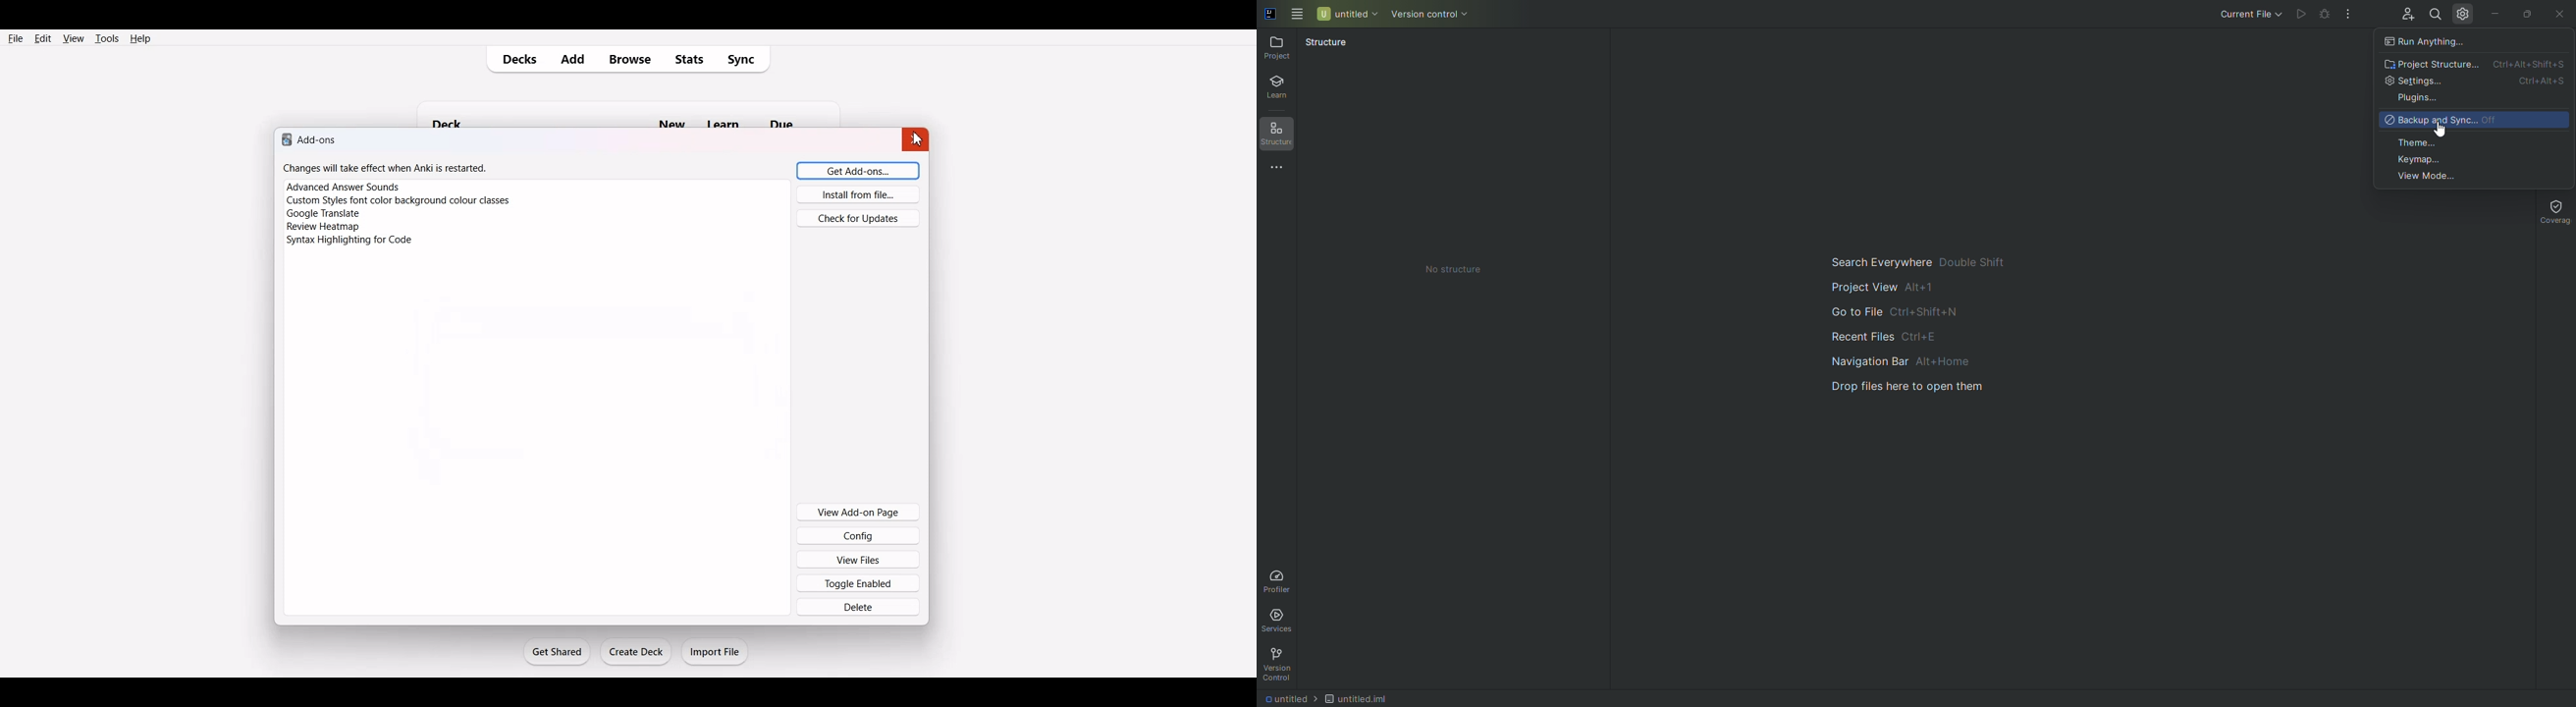 This screenshot has width=2576, height=728. Describe the element at coordinates (858, 511) in the screenshot. I see `View Add-on Page` at that location.